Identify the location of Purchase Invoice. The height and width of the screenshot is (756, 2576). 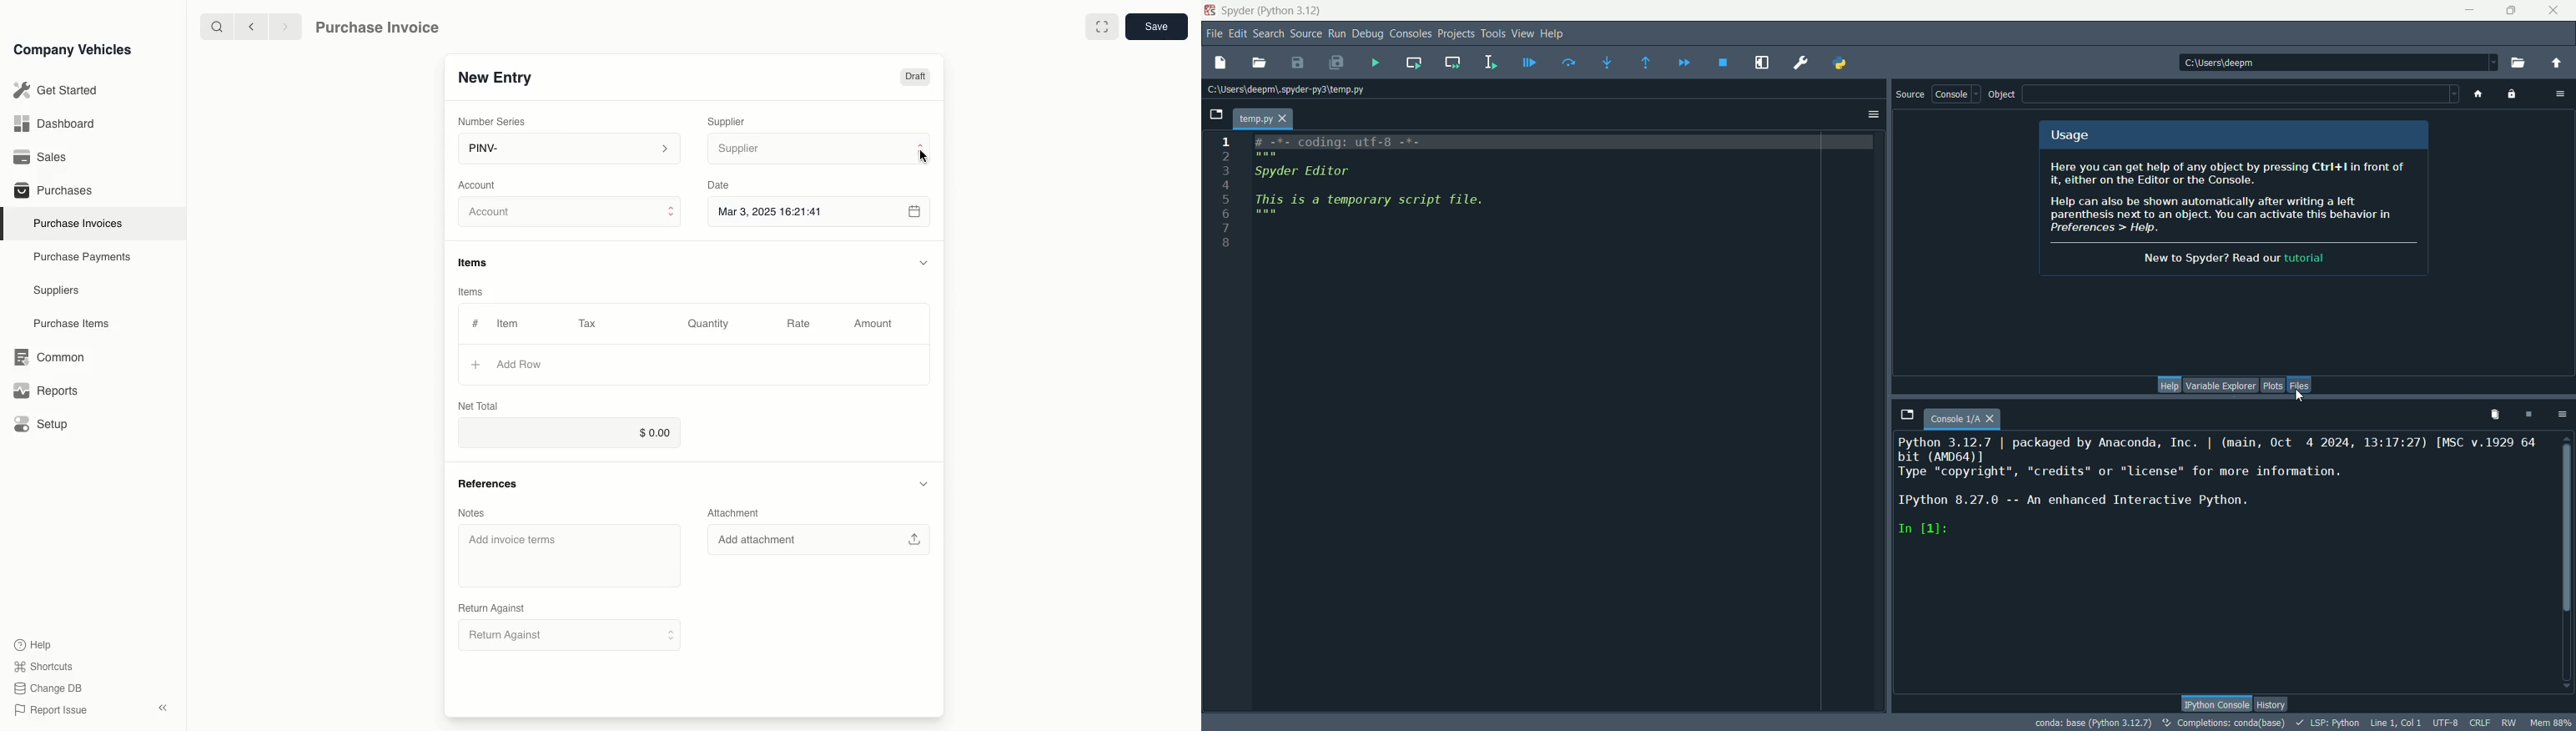
(389, 26).